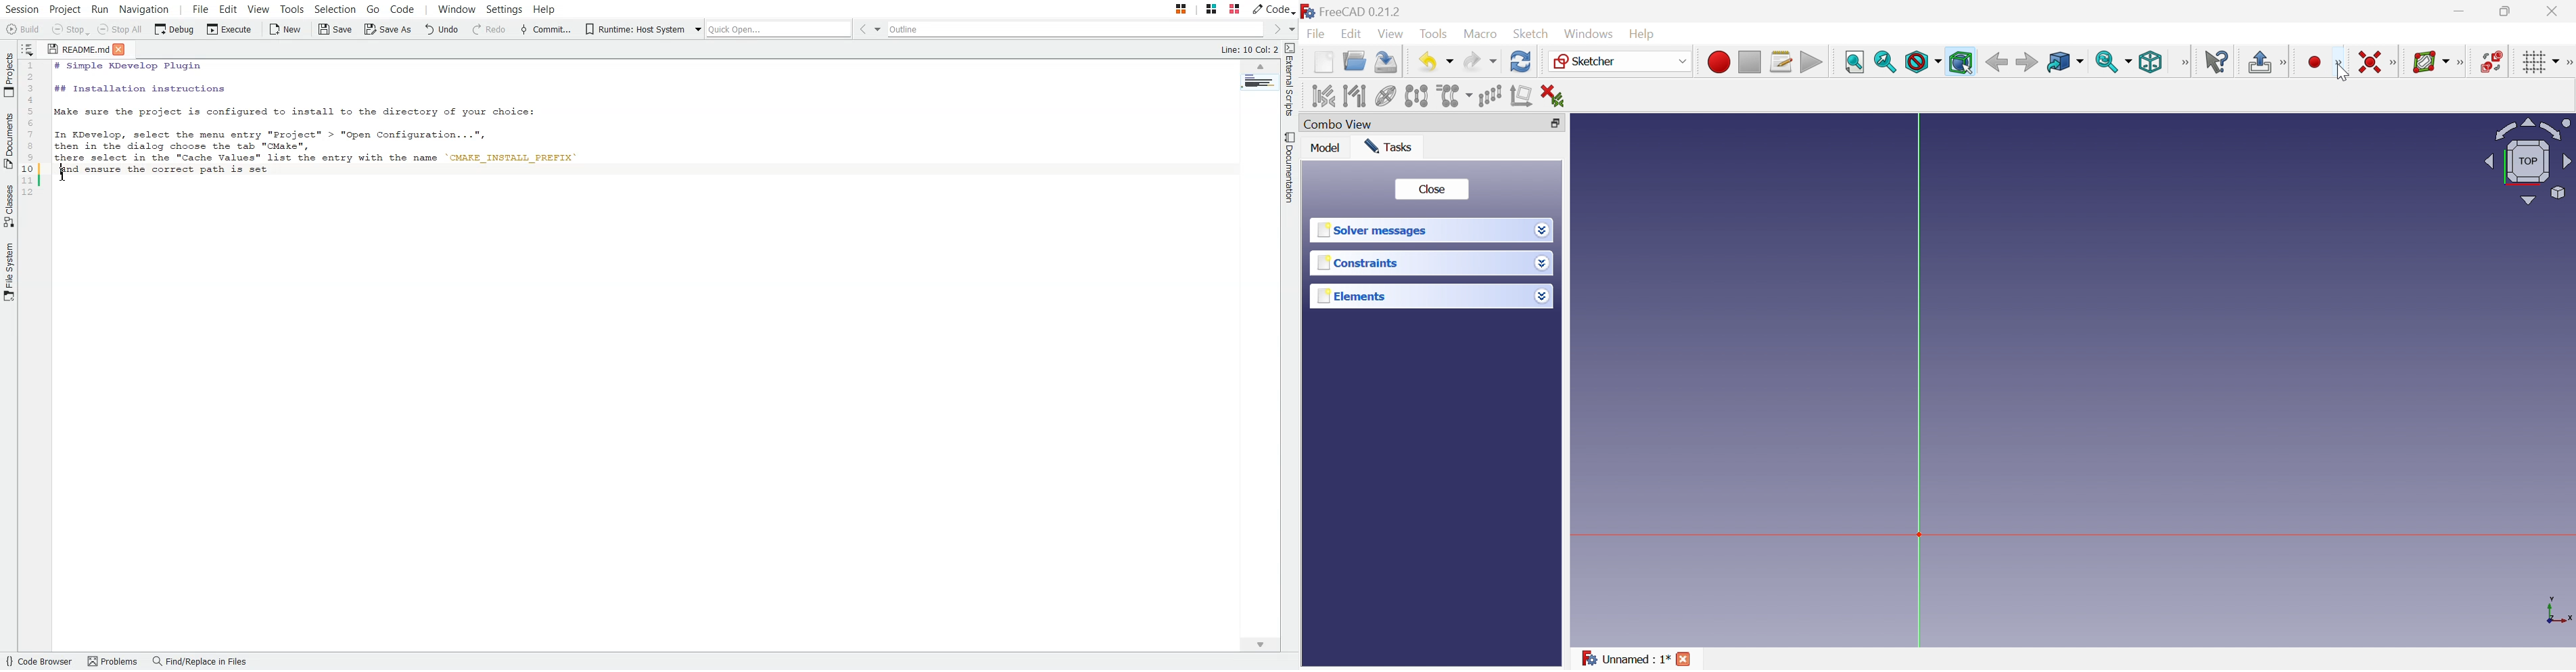 This screenshot has height=672, width=2576. What do you see at coordinates (1750, 61) in the screenshot?
I see `Stop macro recording` at bounding box center [1750, 61].